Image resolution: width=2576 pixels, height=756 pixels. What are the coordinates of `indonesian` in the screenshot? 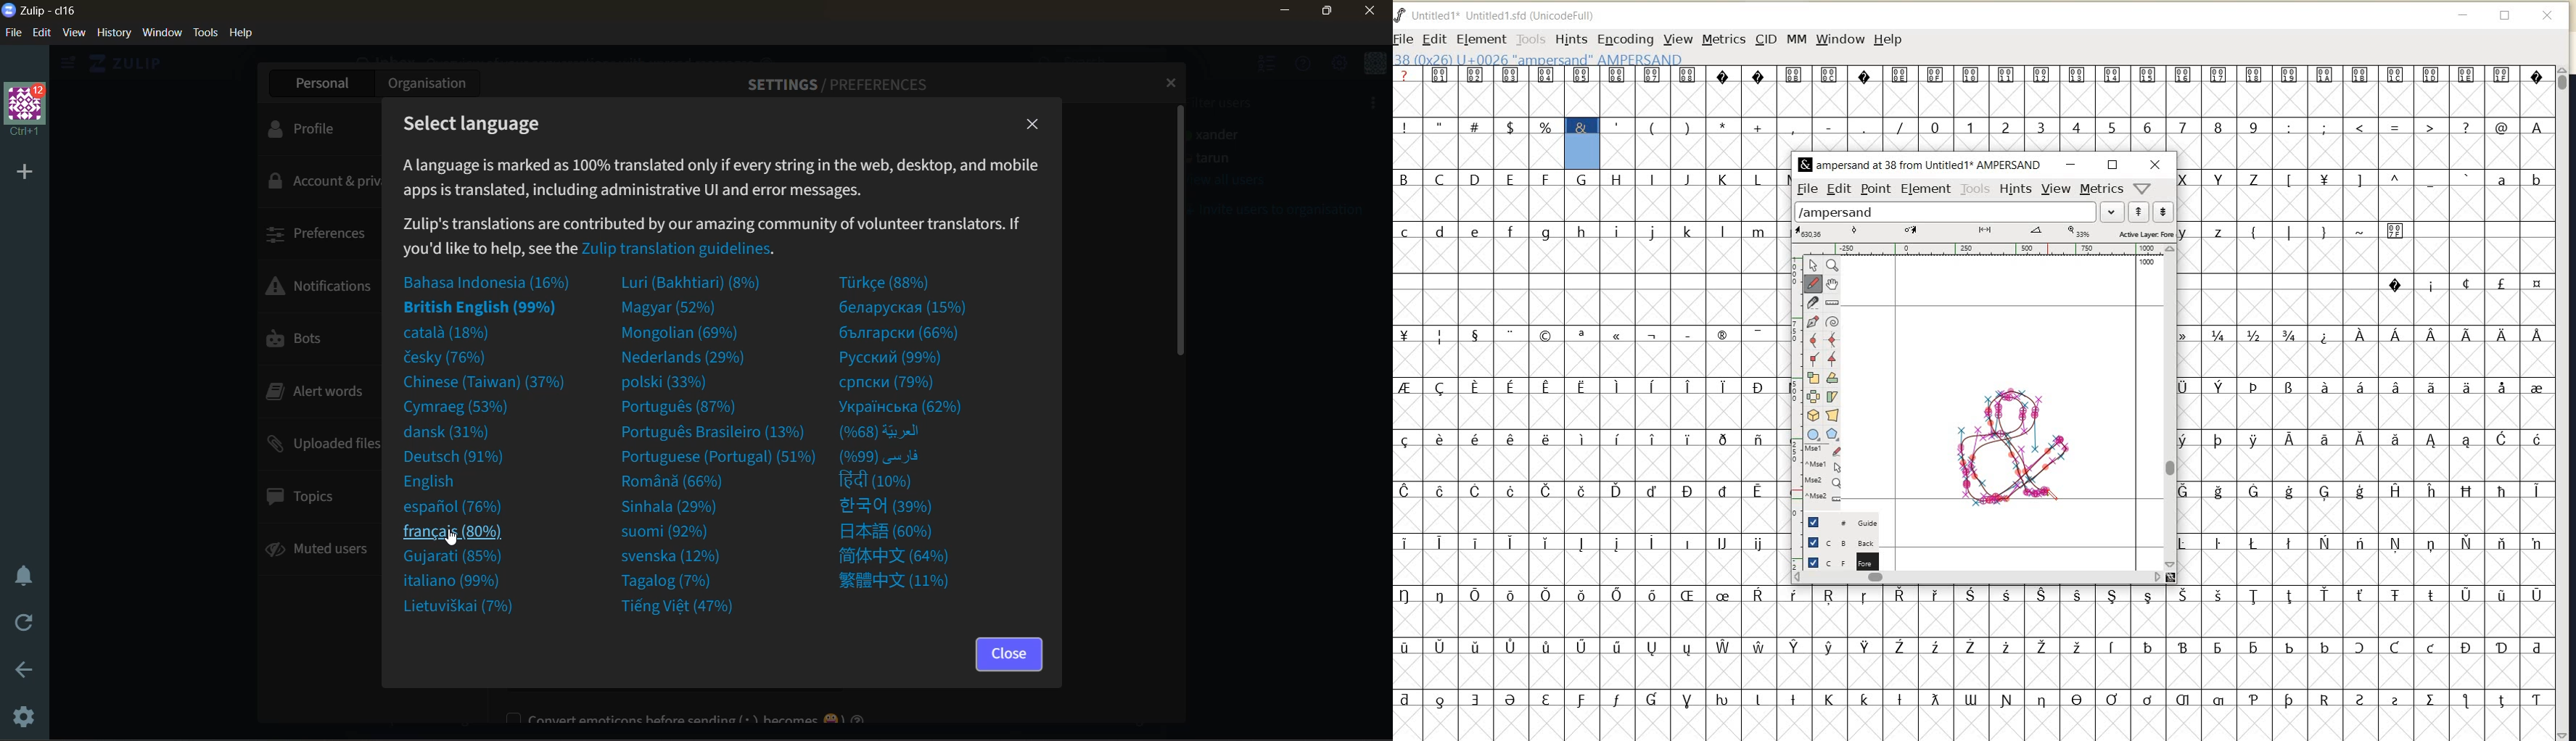 It's located at (488, 281).